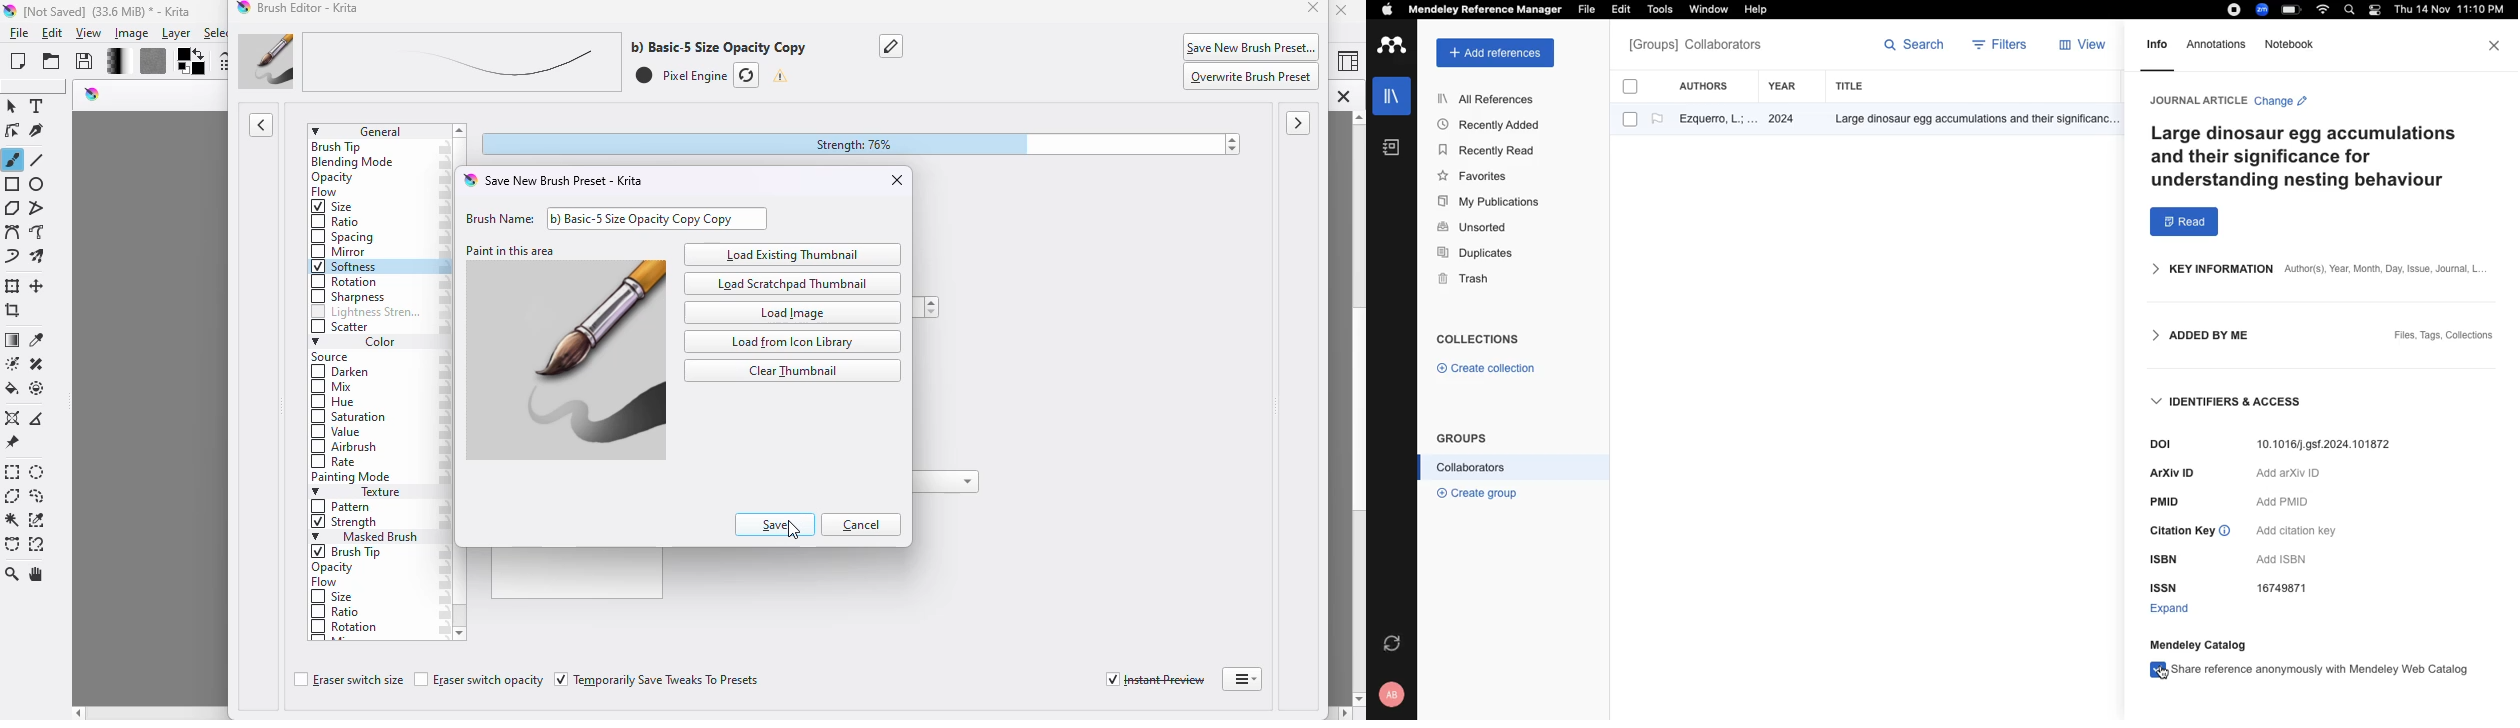 The width and height of the screenshot is (2520, 728). I want to click on Files, Tags, Collections, so click(2444, 337).